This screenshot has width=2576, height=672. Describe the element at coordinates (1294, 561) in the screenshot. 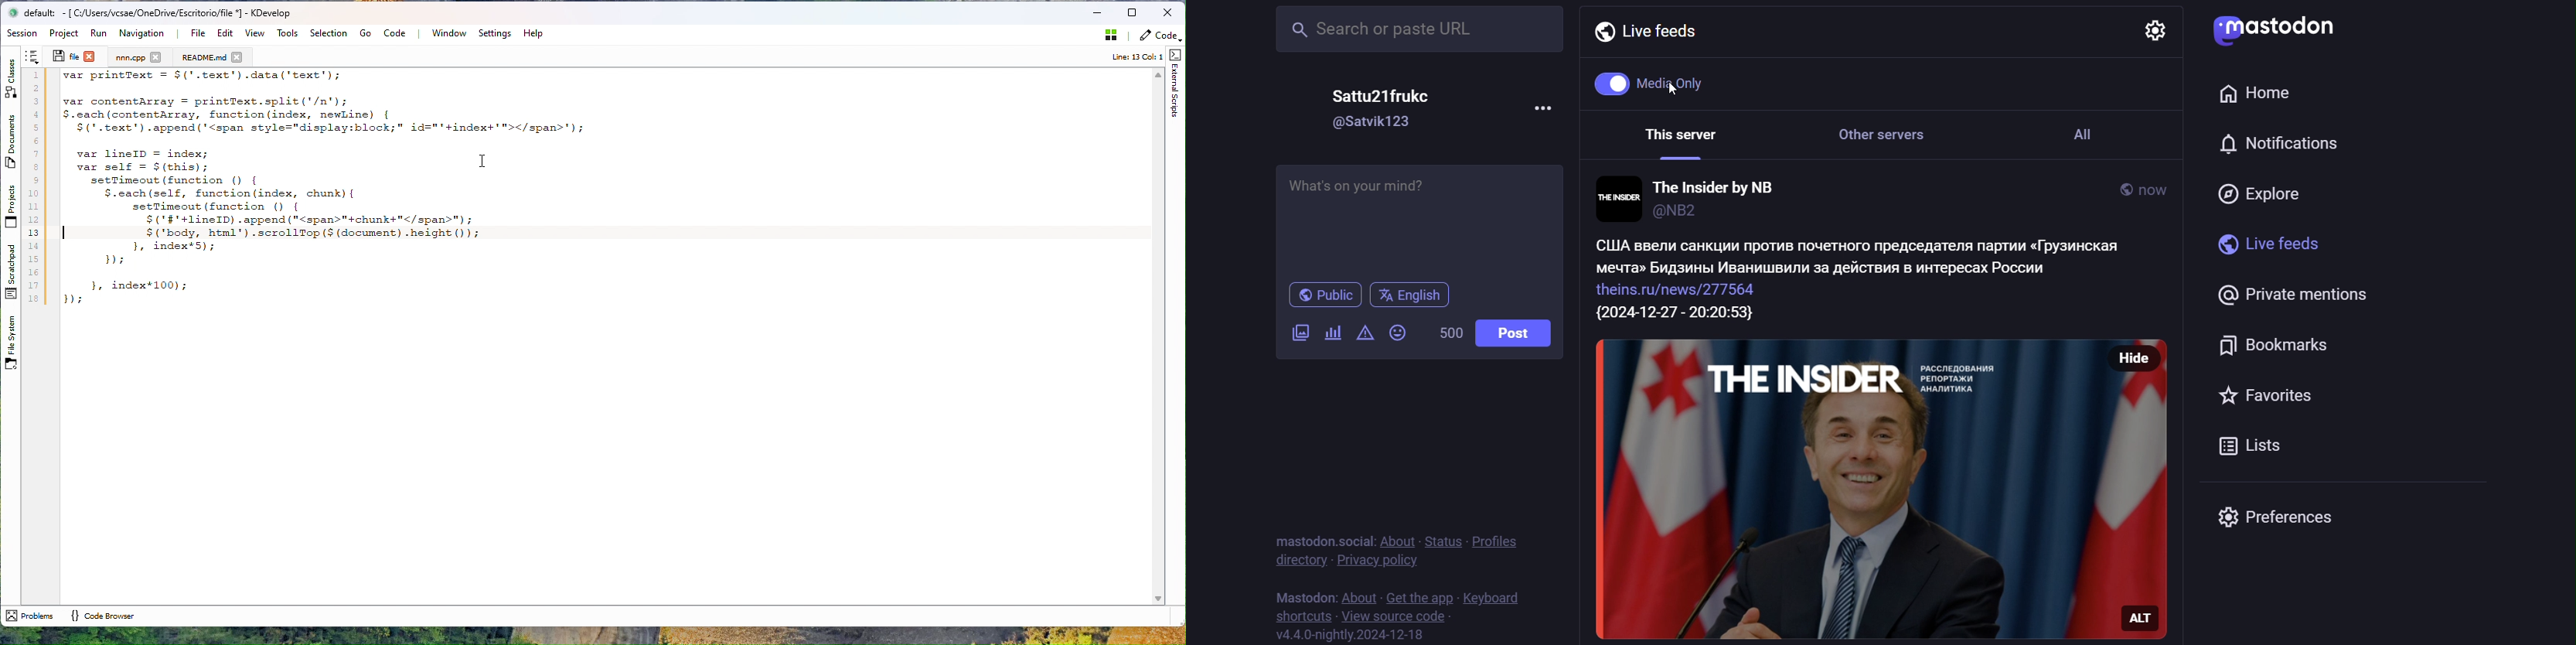

I see `directory` at that location.